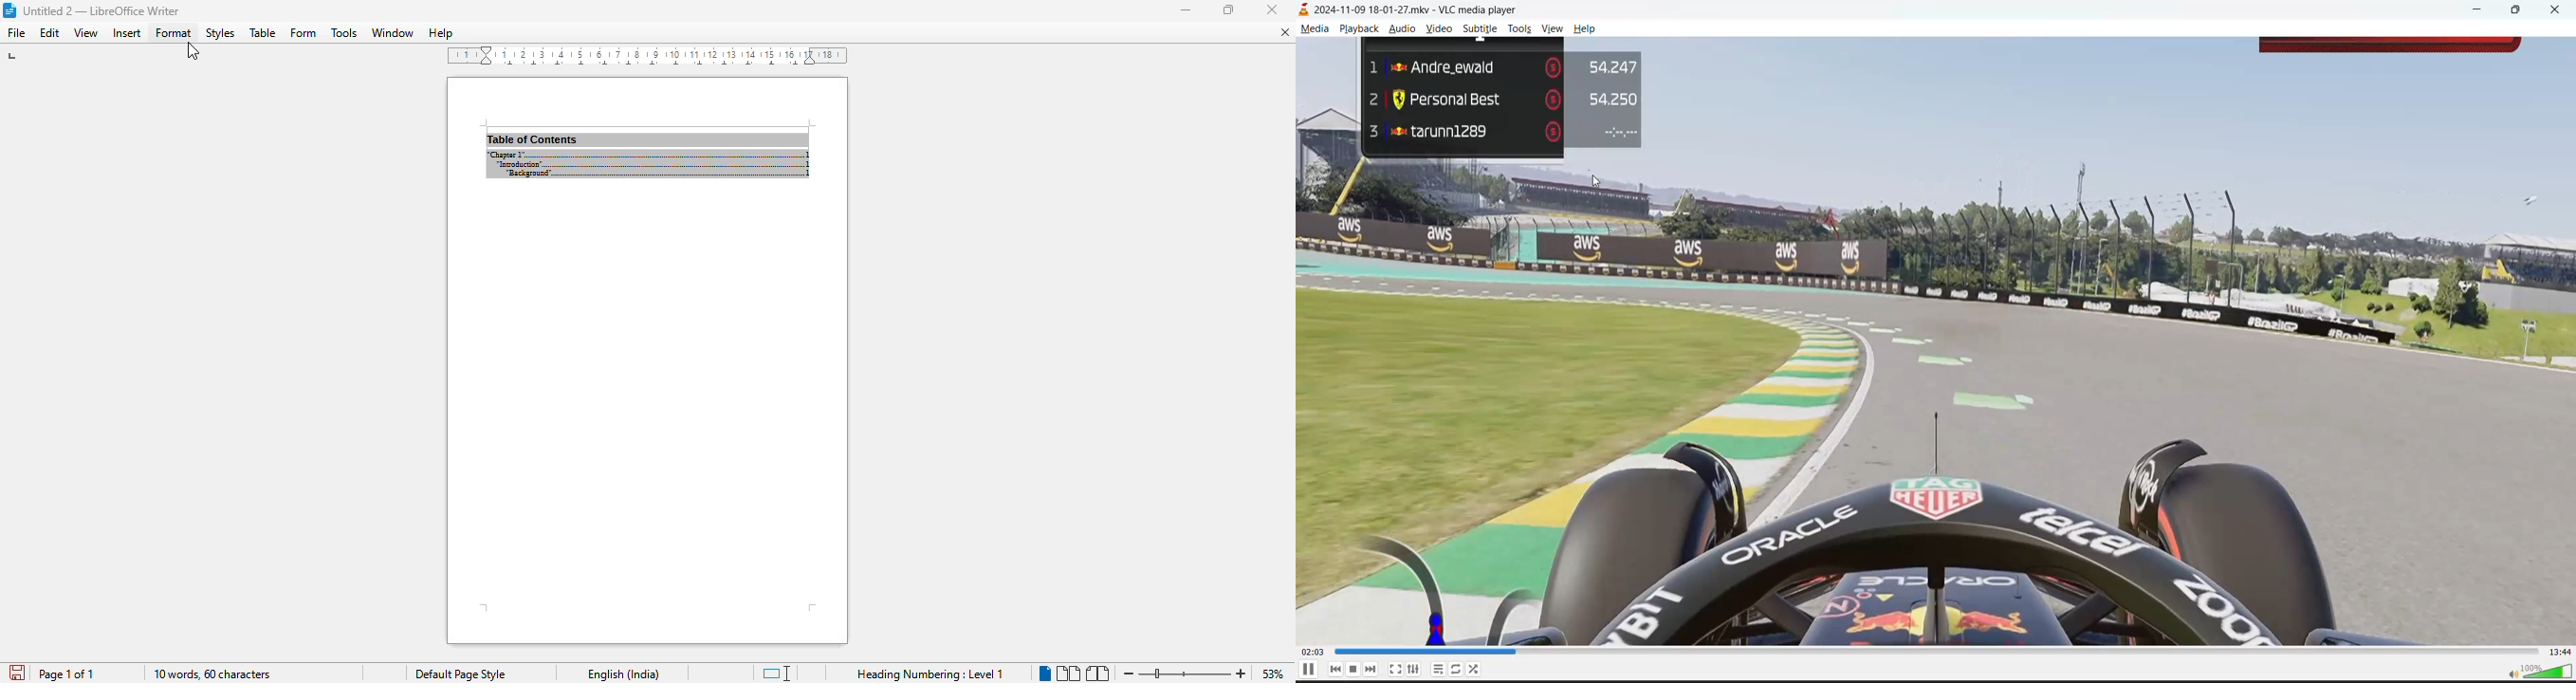 Image resolution: width=2576 pixels, height=700 pixels. Describe the element at coordinates (1186, 673) in the screenshot. I see `zoom in or zoom out bar` at that location.